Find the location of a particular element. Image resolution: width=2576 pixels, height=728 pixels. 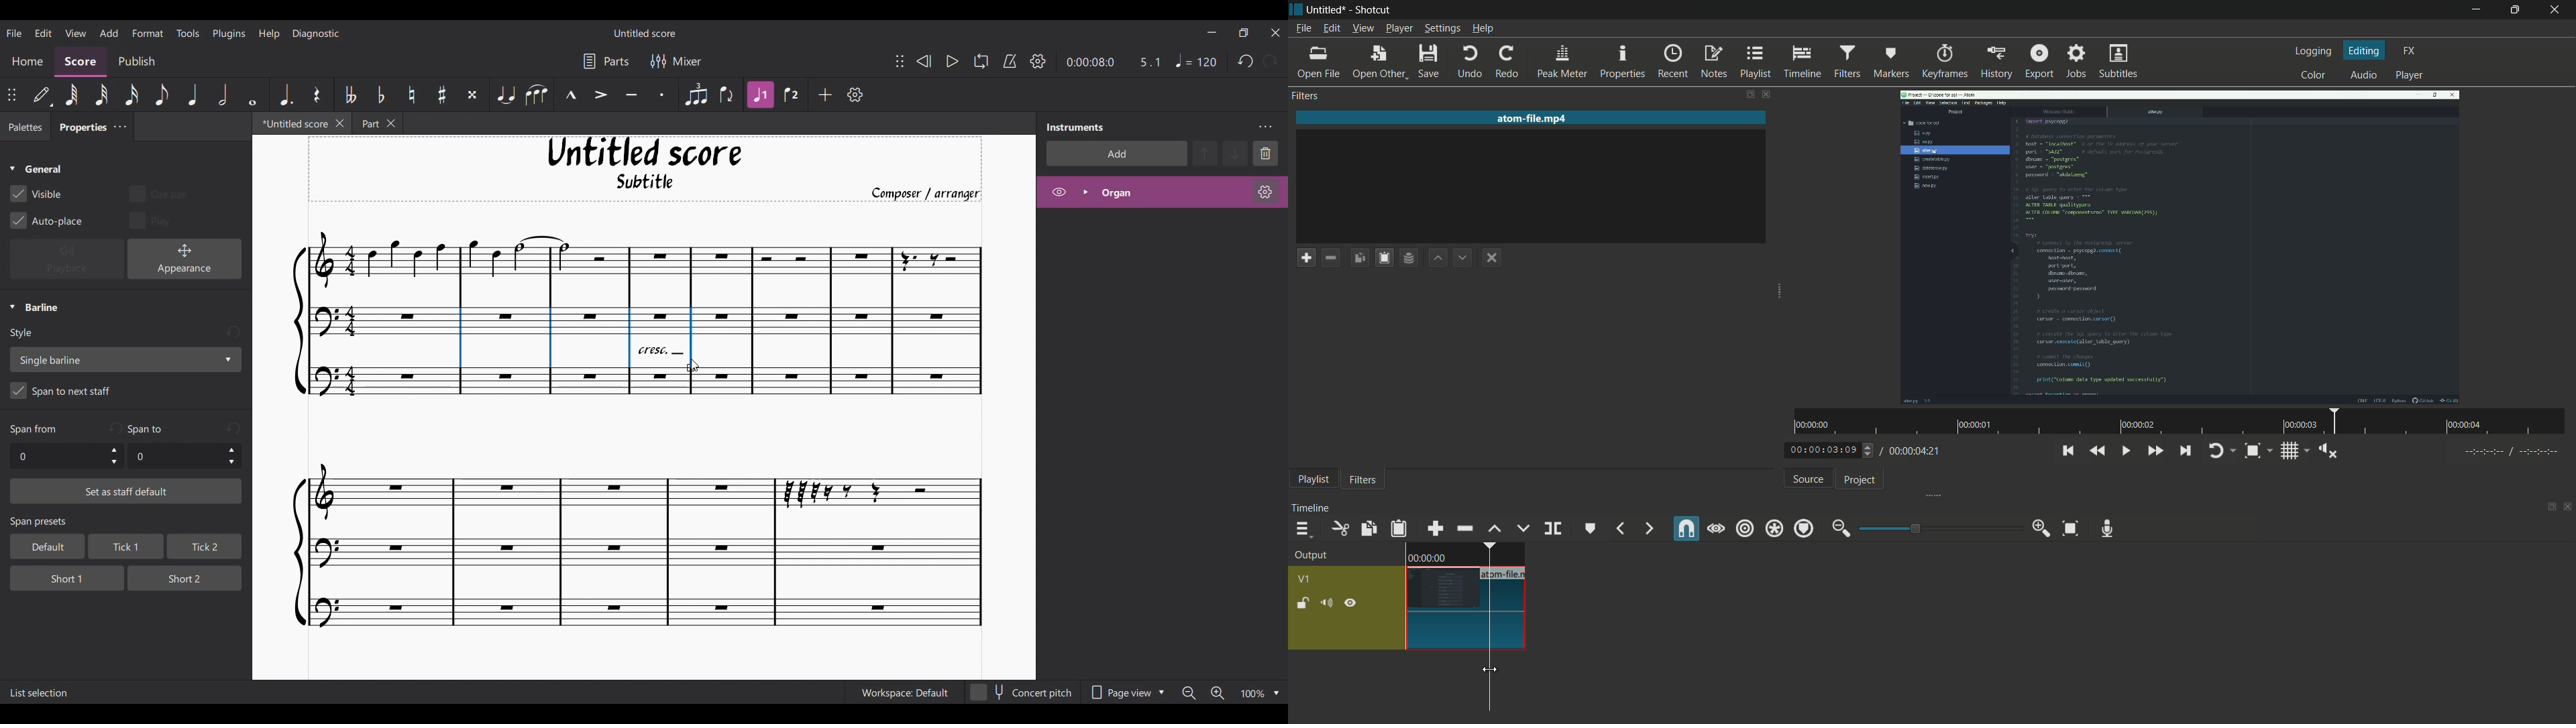

editing is located at coordinates (2365, 50).